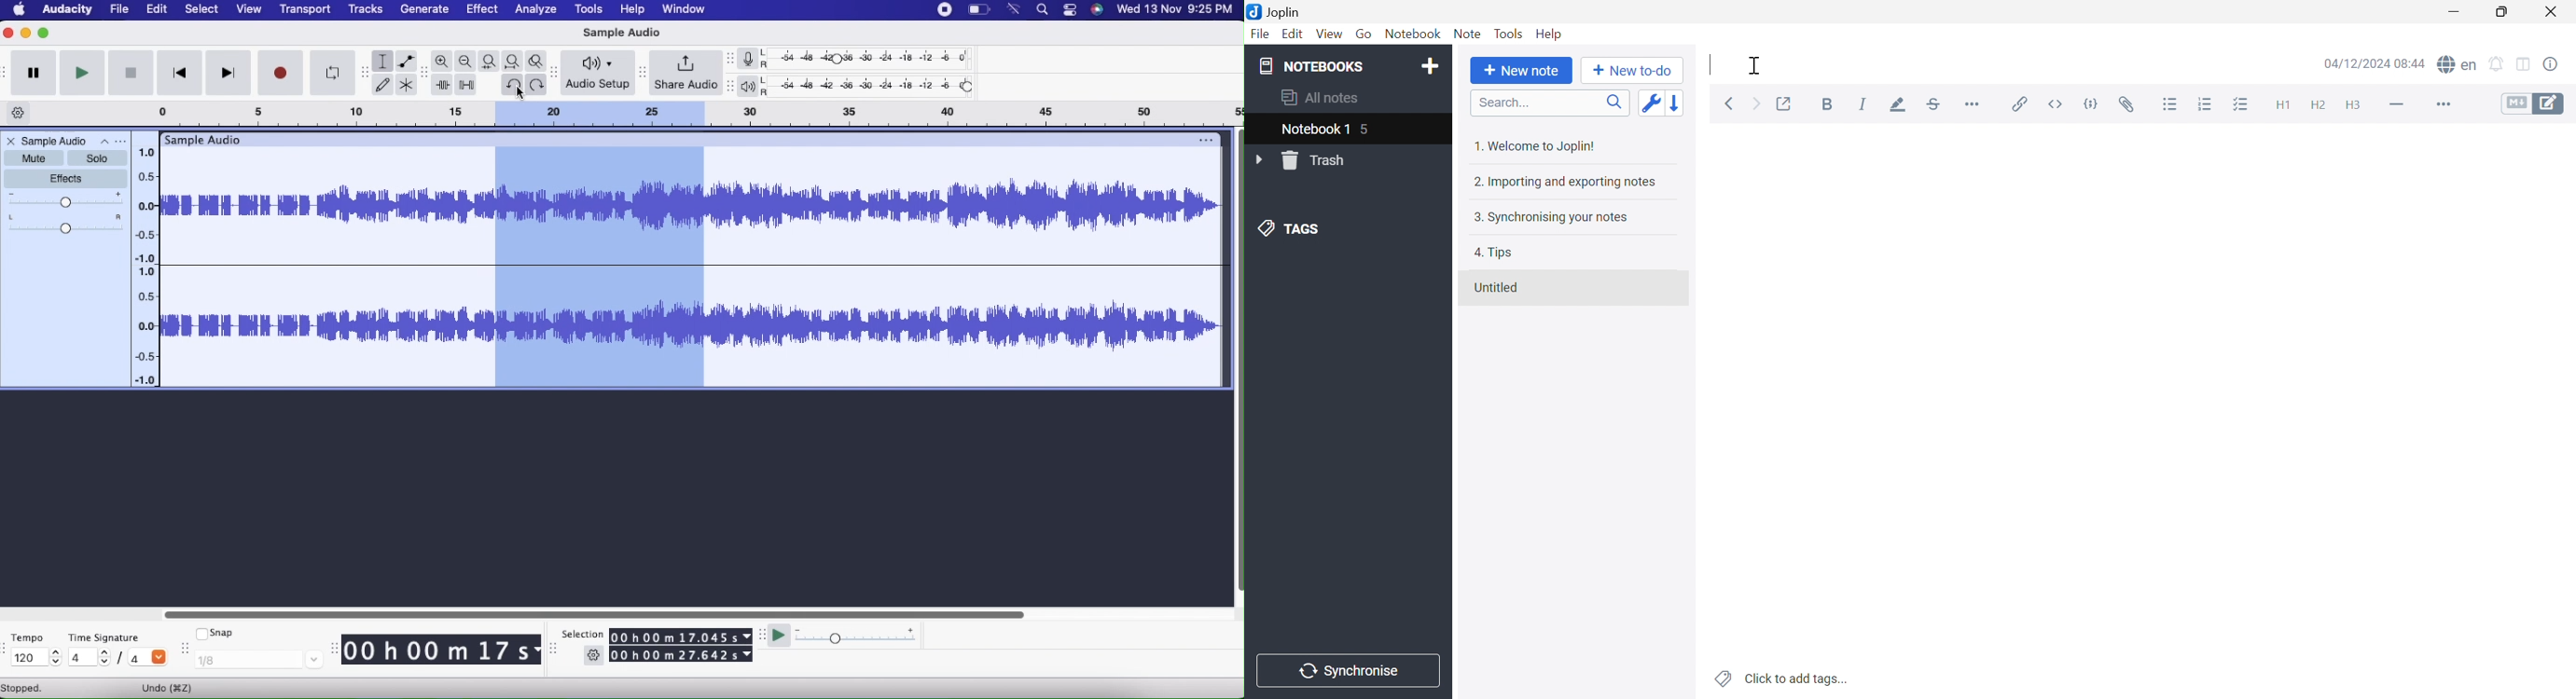  What do you see at coordinates (1275, 12) in the screenshot?
I see `Joplin` at bounding box center [1275, 12].